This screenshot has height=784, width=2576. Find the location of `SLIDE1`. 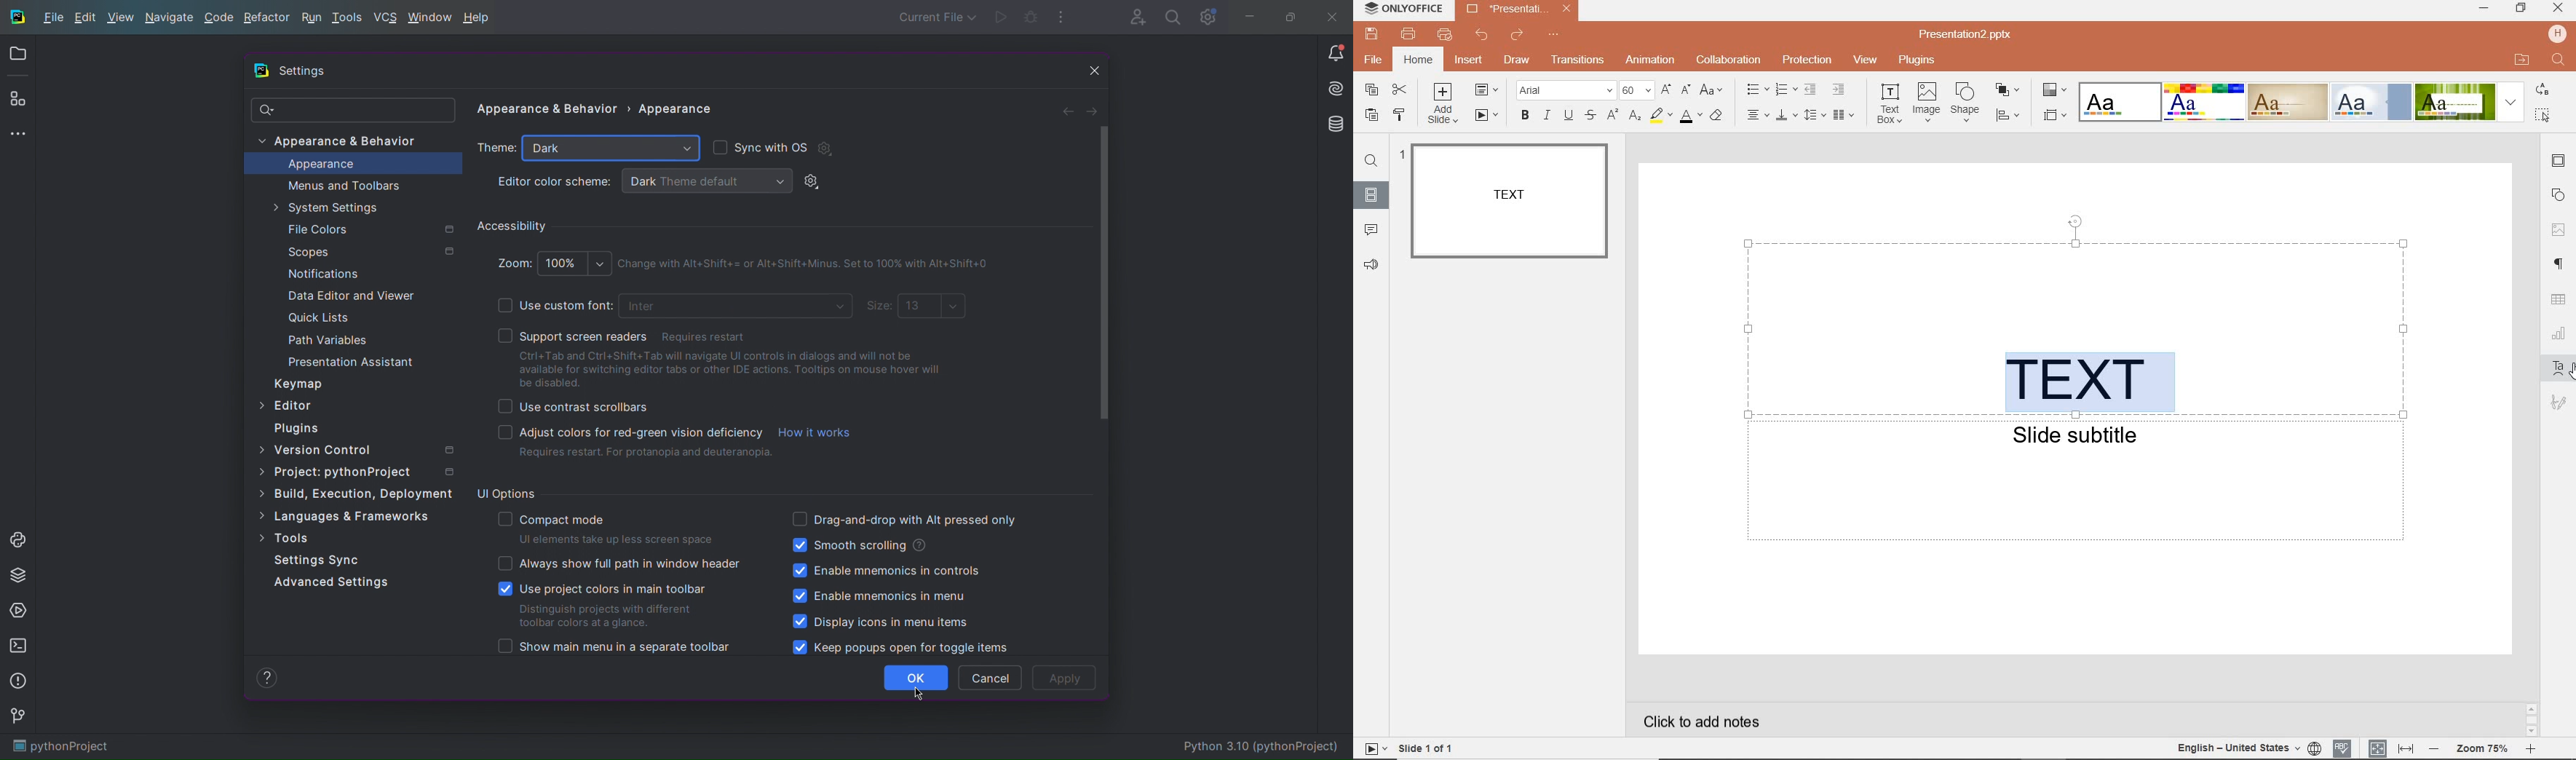

SLIDE1 is located at coordinates (1509, 202).